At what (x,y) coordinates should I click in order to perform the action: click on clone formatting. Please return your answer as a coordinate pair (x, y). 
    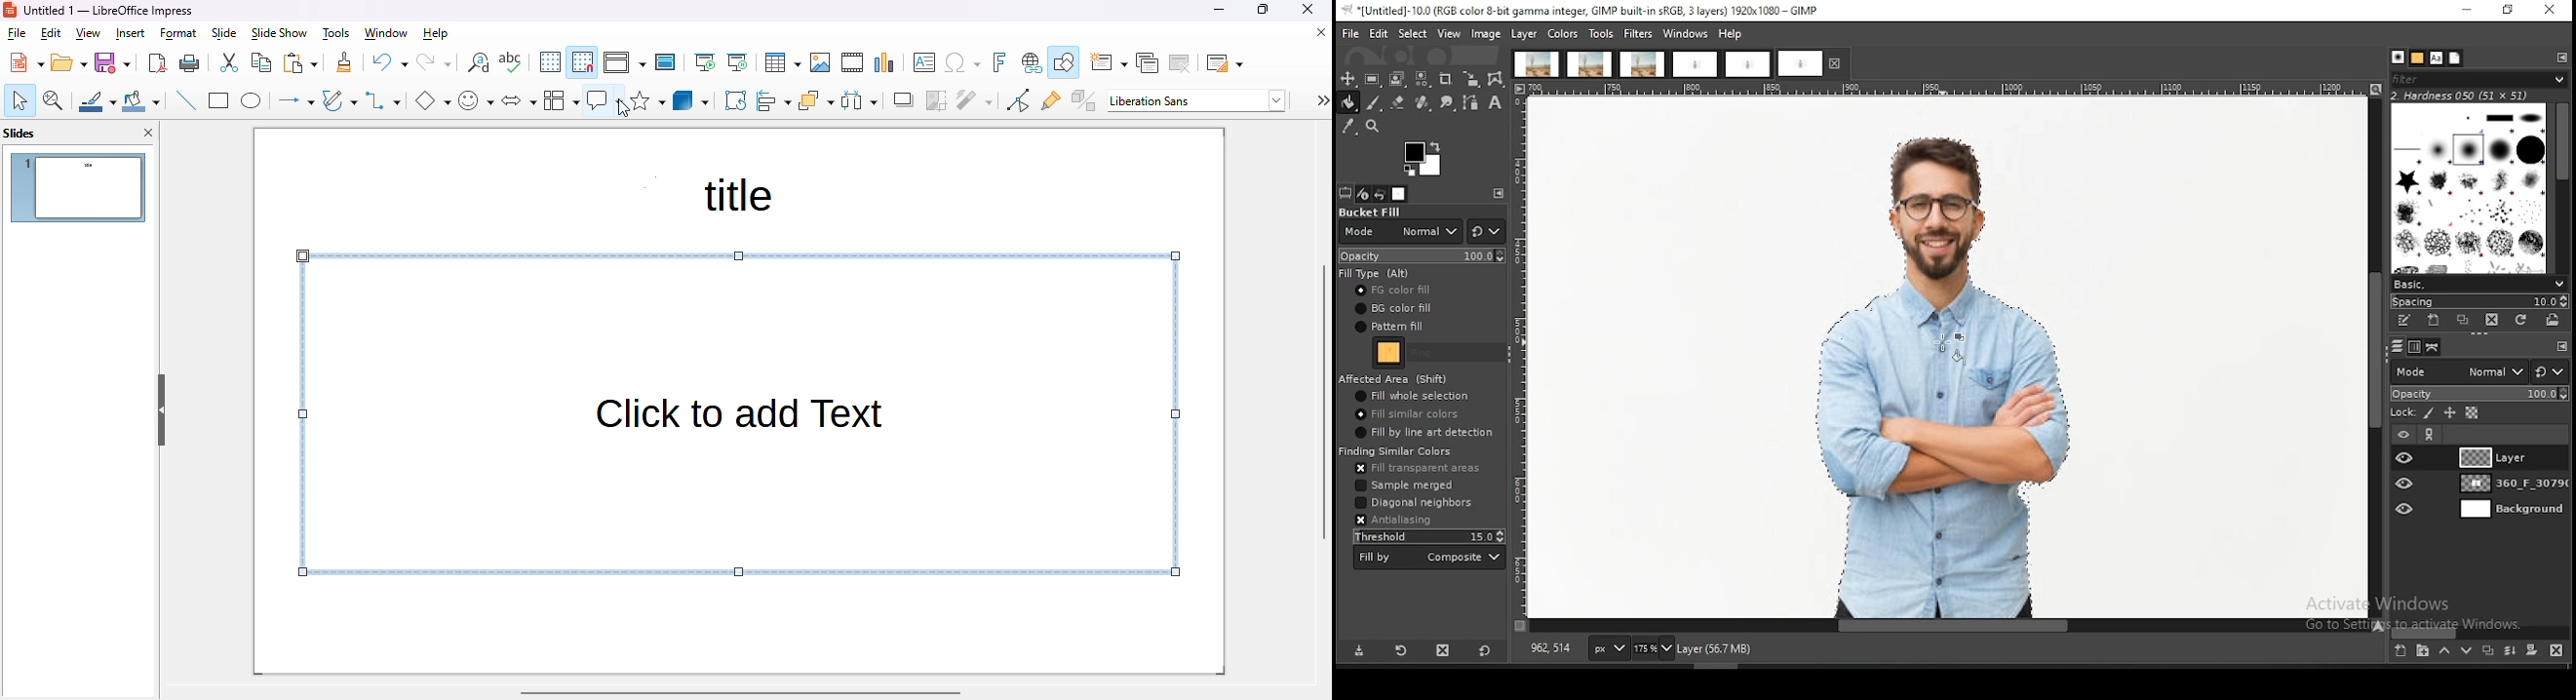
    Looking at the image, I should click on (344, 62).